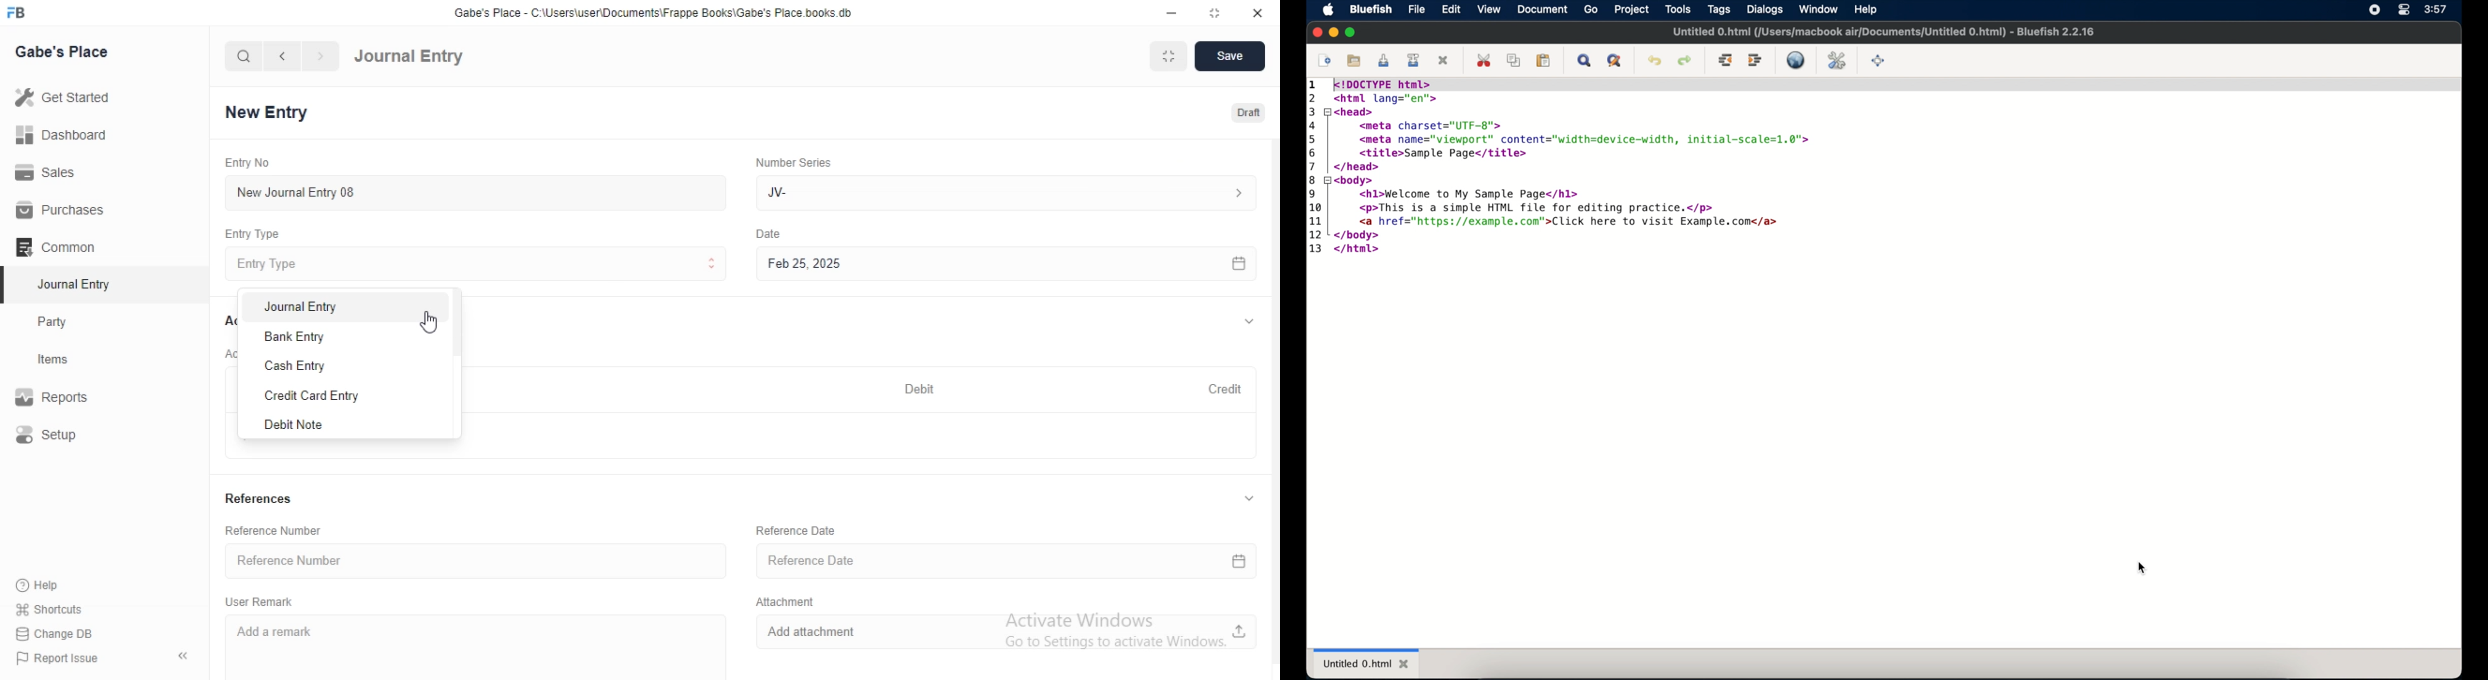  Describe the element at coordinates (231, 322) in the screenshot. I see `Accounts` at that location.